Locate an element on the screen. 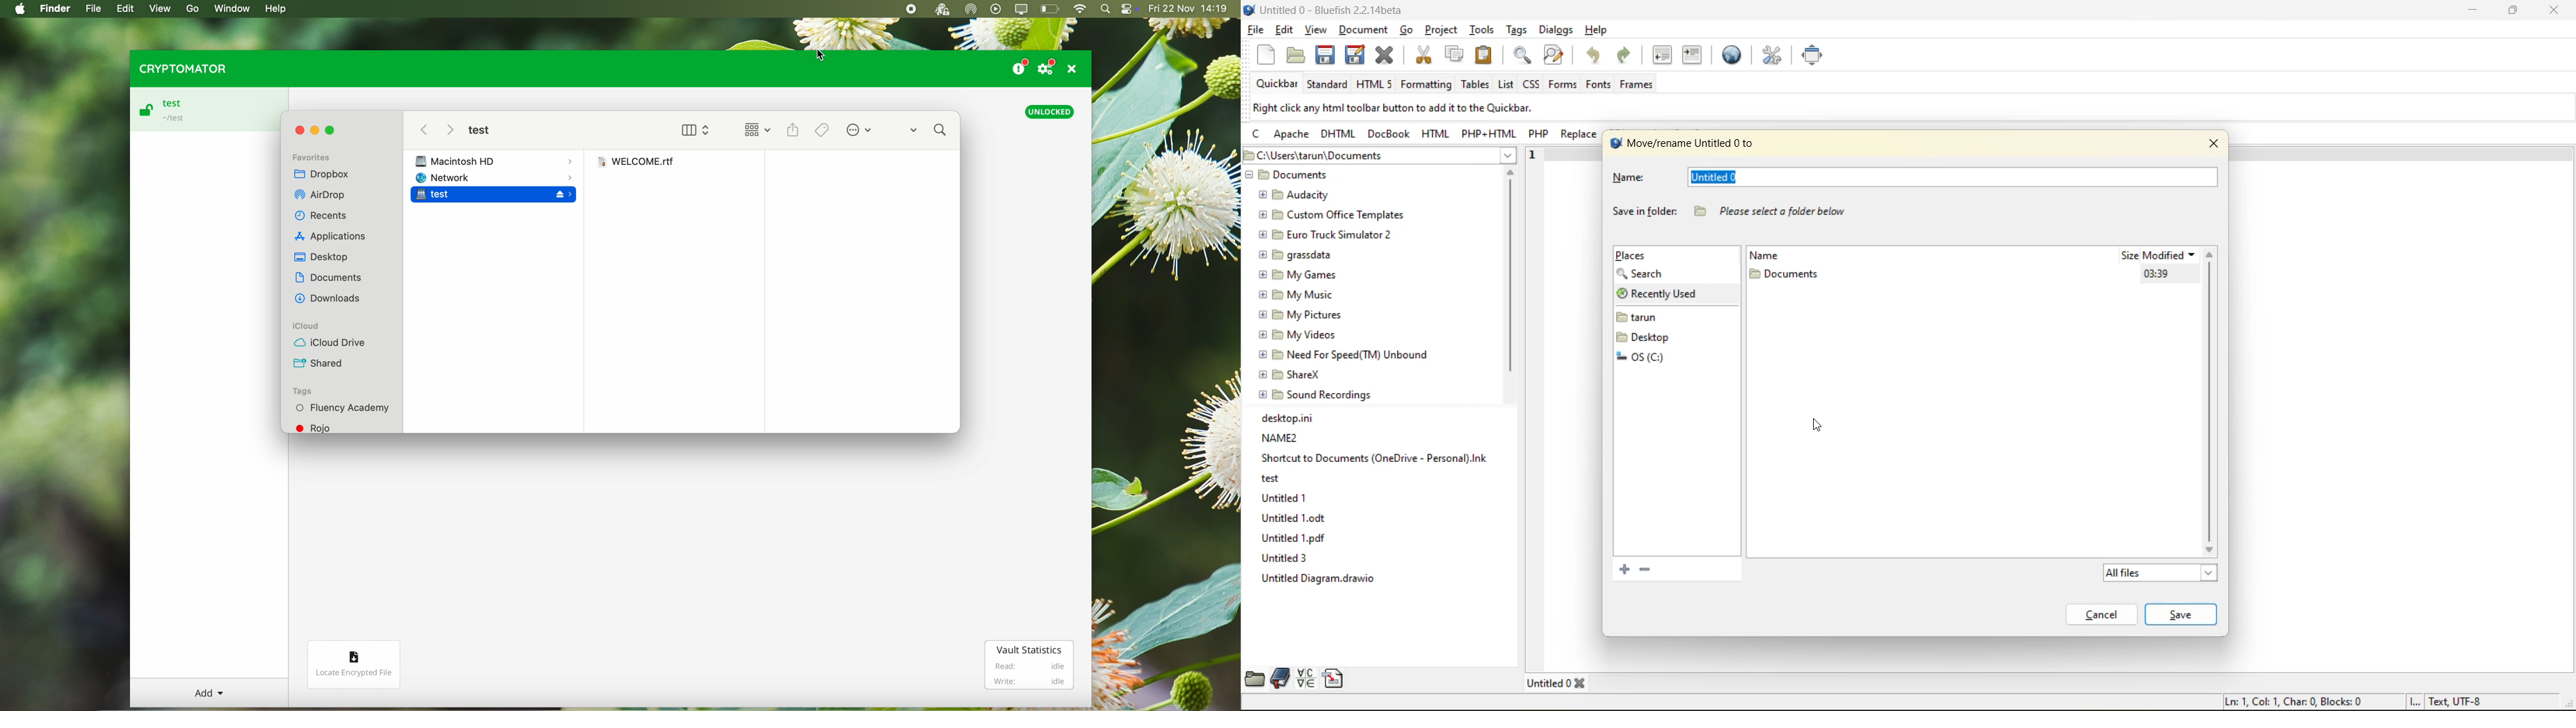 Image resolution: width=2576 pixels, height=728 pixels. 1 is located at coordinates (1536, 157).